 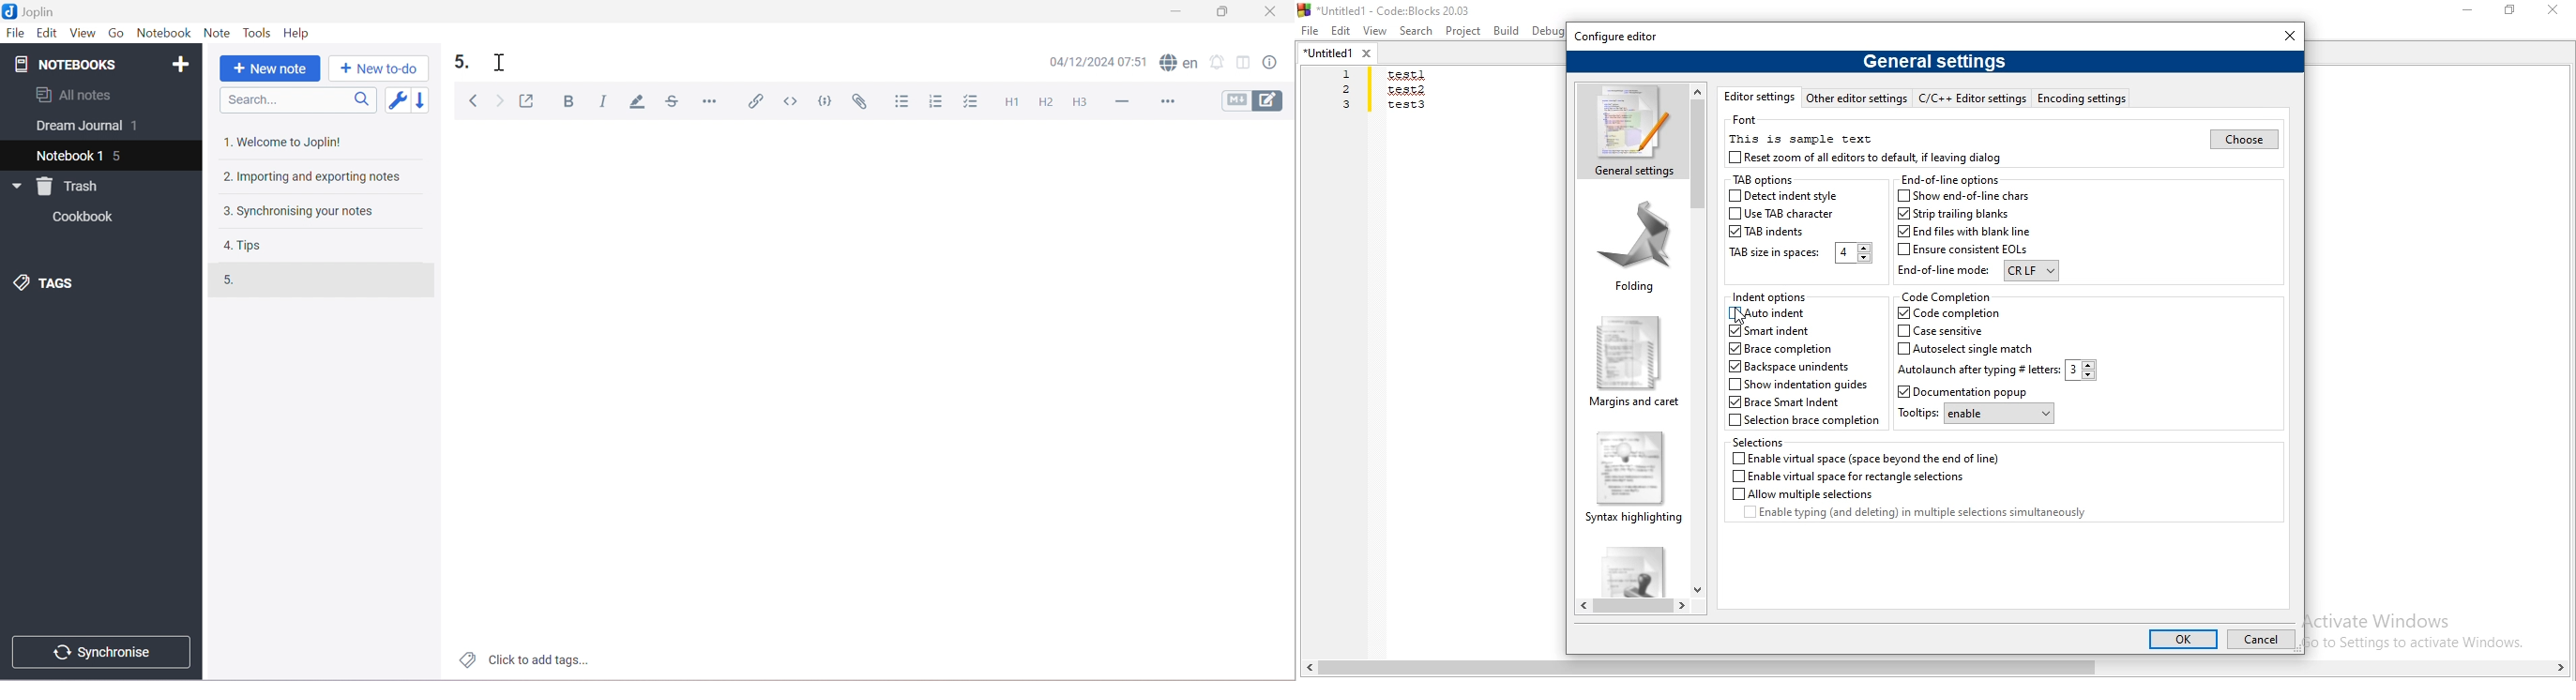 What do you see at coordinates (1856, 98) in the screenshot?
I see `Other editor settings ` at bounding box center [1856, 98].